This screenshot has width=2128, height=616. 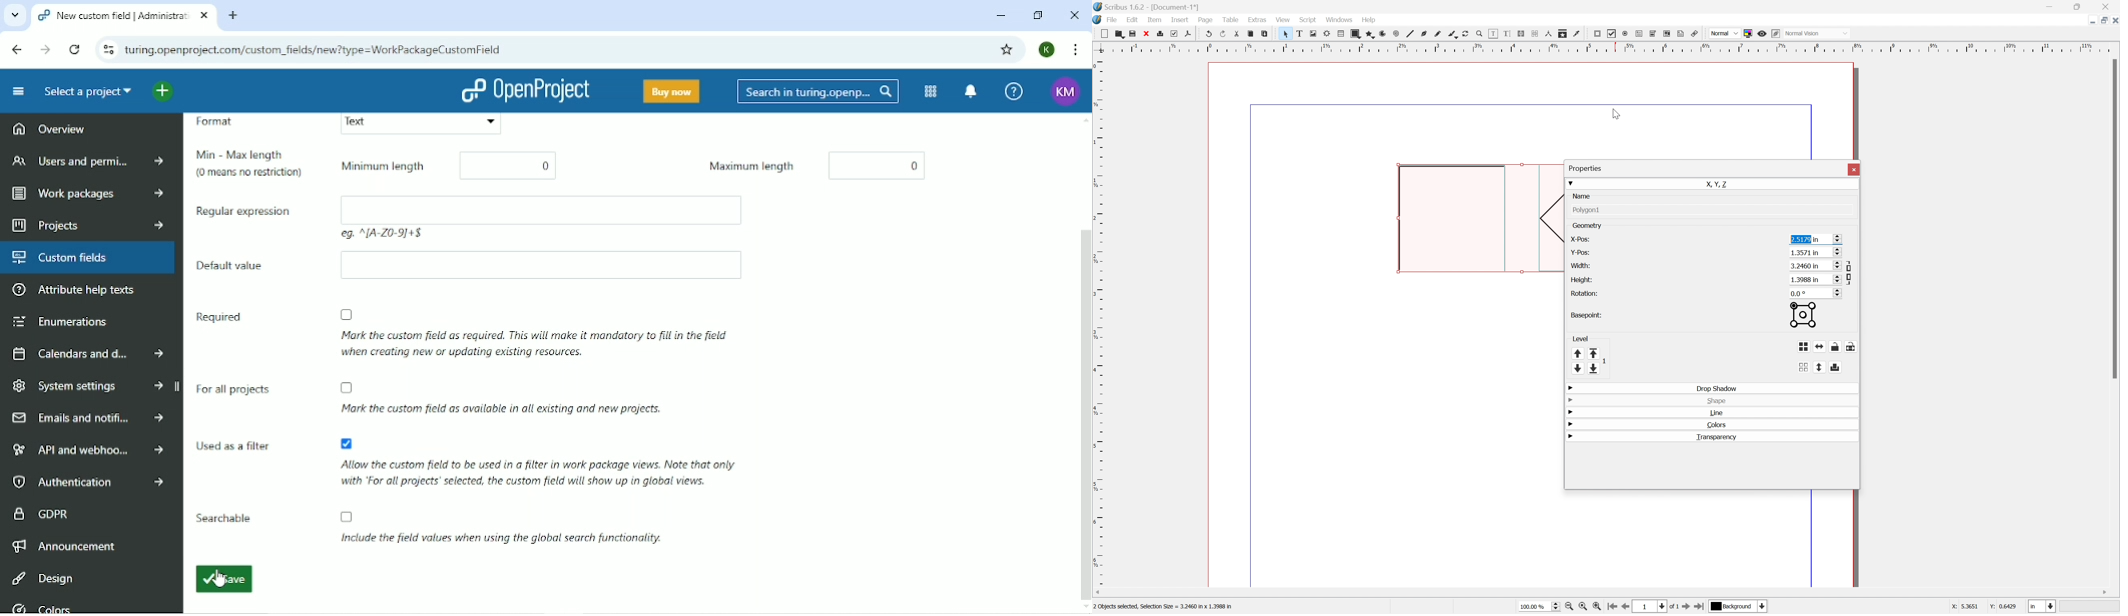 What do you see at coordinates (1837, 366) in the screenshot?
I see `enable or disable exporting of object` at bounding box center [1837, 366].